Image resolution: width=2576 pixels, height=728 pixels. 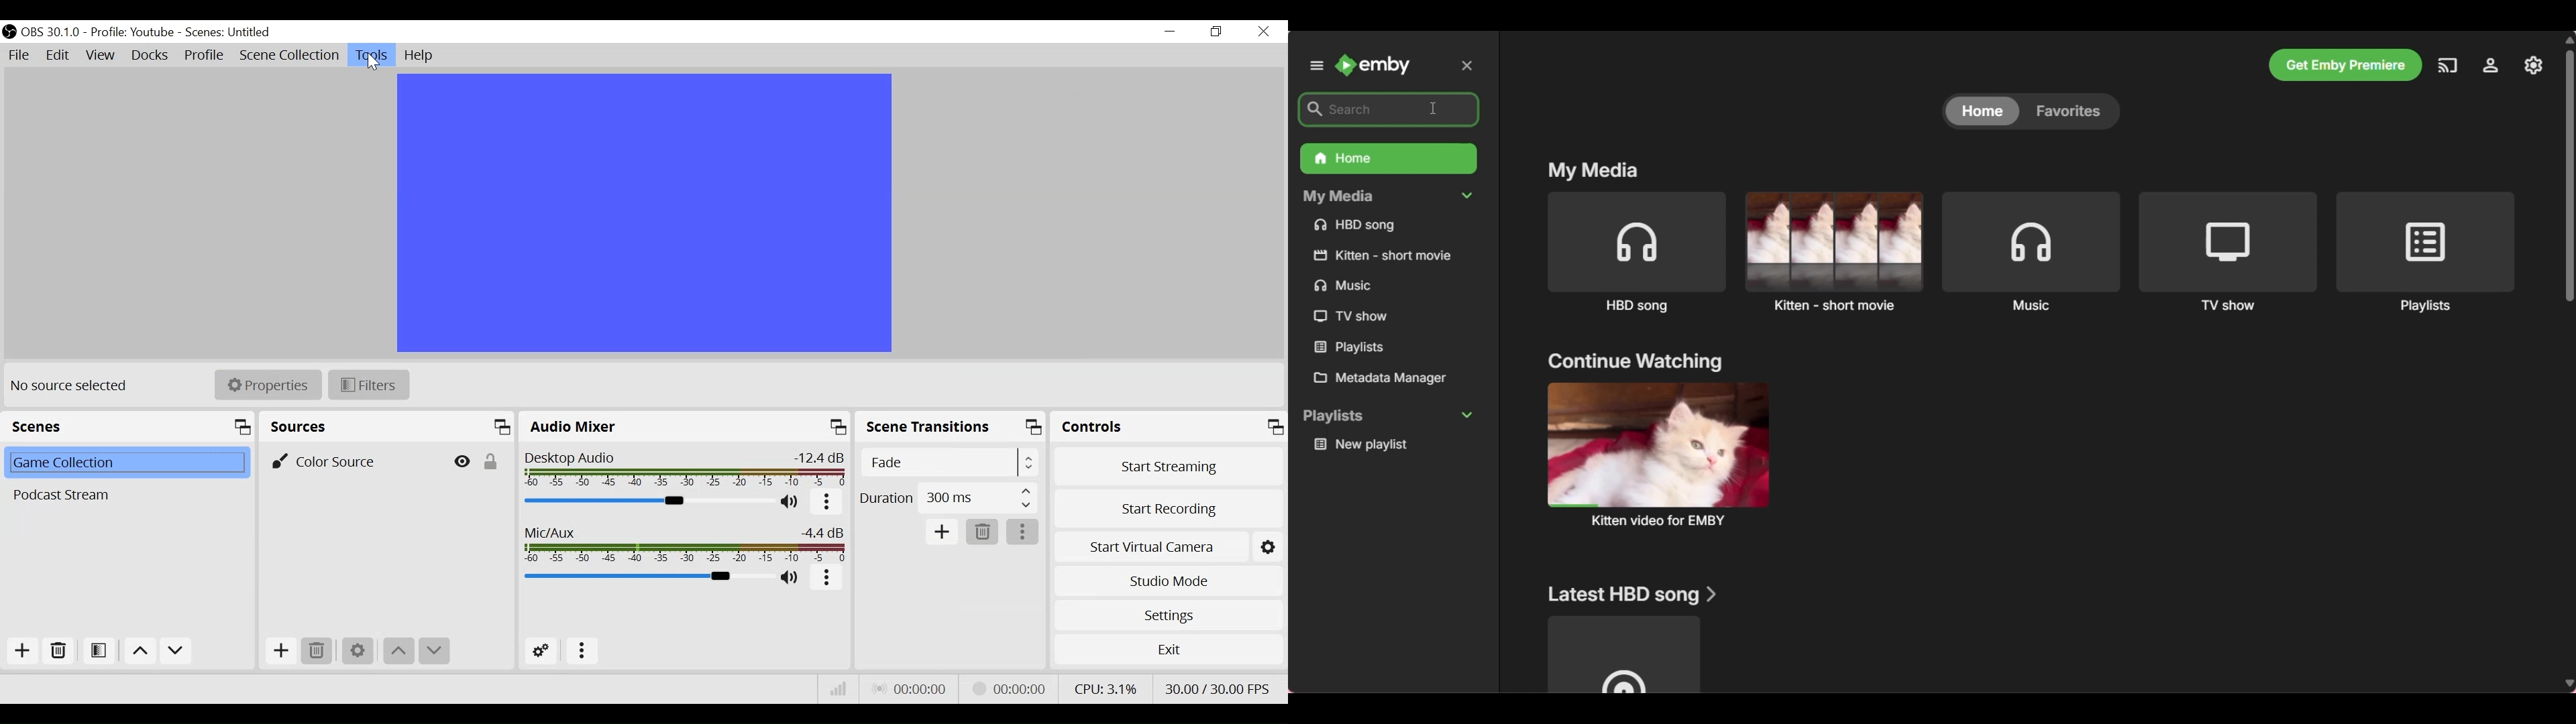 What do you see at coordinates (983, 532) in the screenshot?
I see `Delete ` at bounding box center [983, 532].